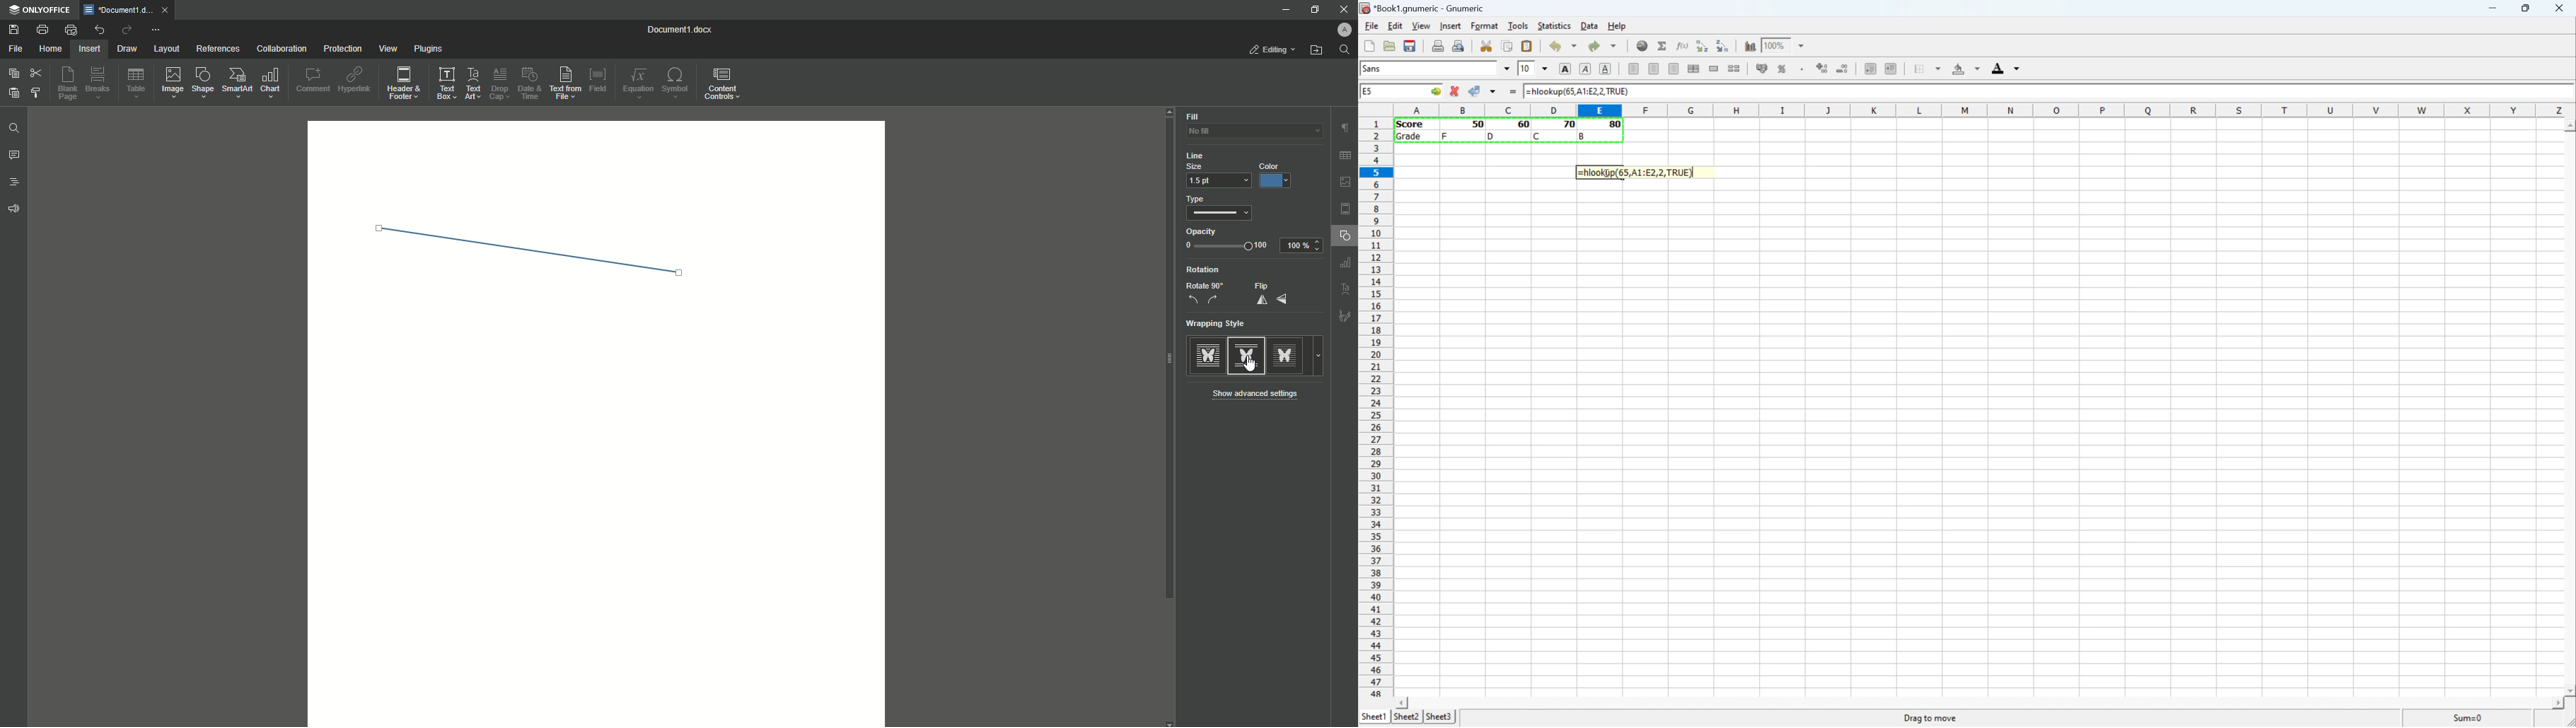 This screenshot has height=728, width=2576. What do you see at coordinates (1201, 269) in the screenshot?
I see `Rotation` at bounding box center [1201, 269].